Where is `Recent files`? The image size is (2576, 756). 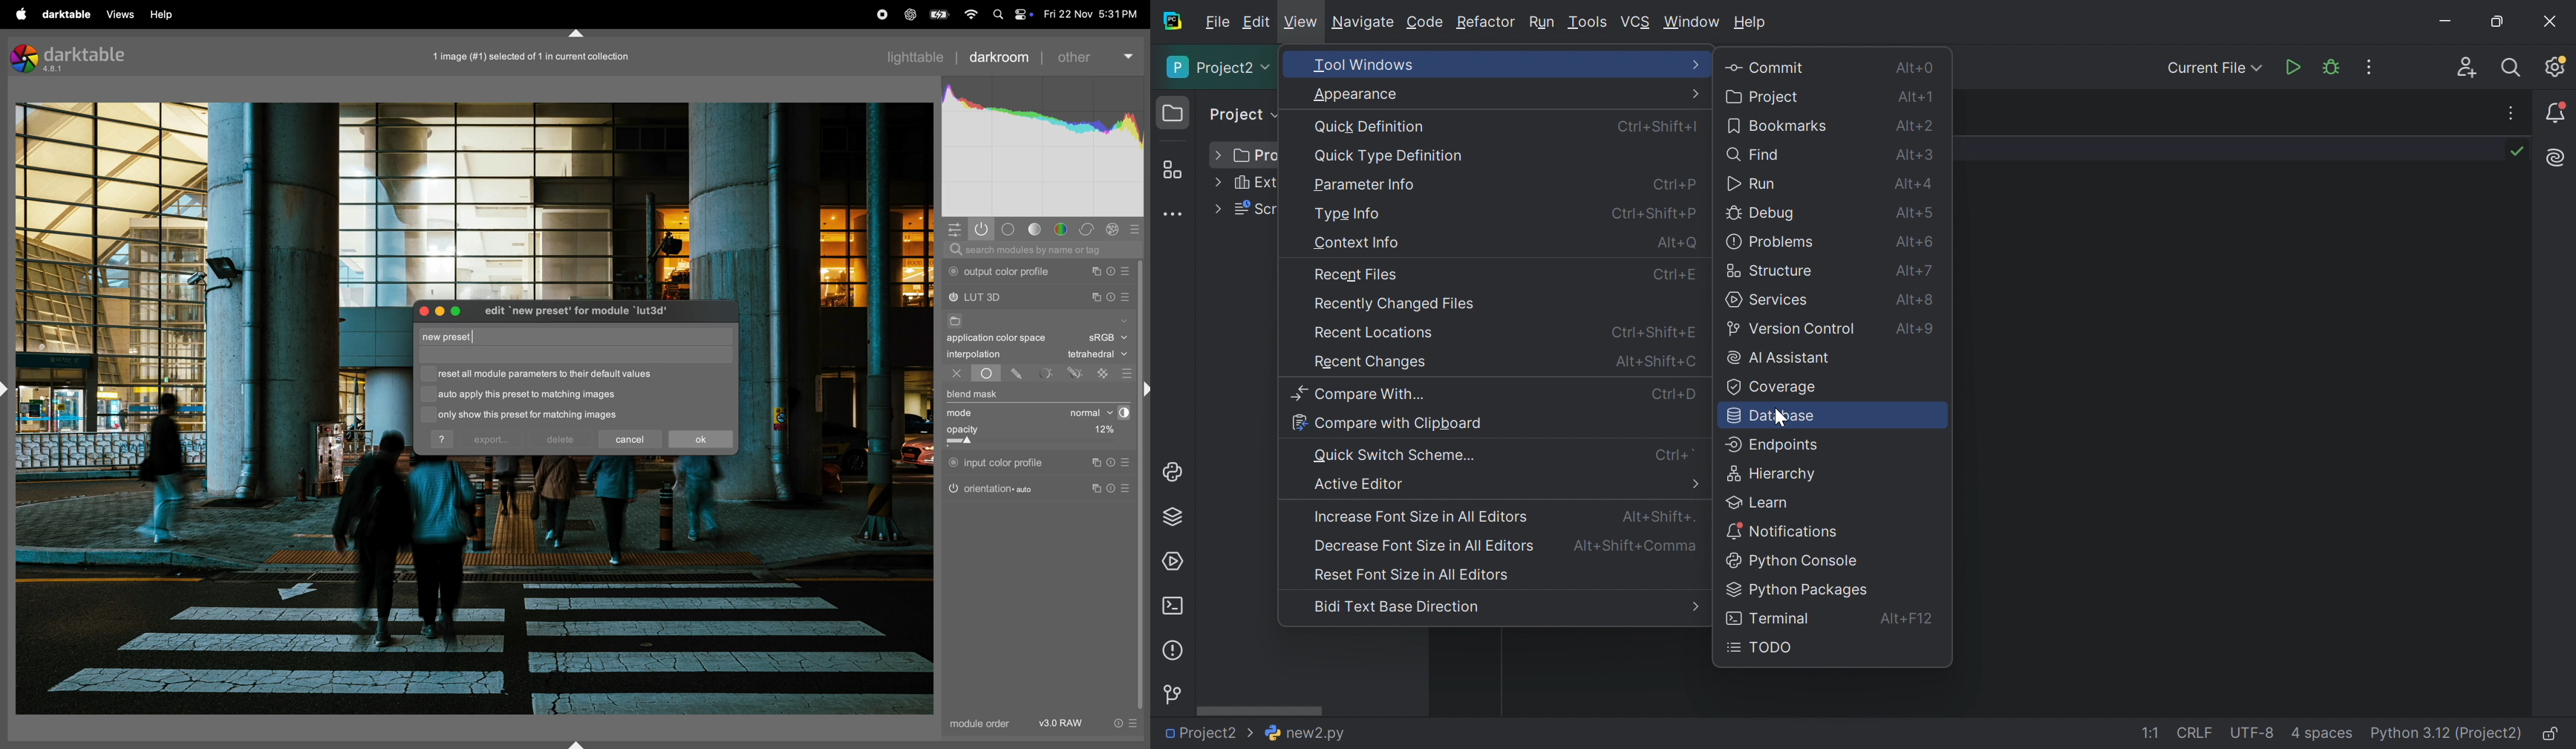 Recent files is located at coordinates (1360, 273).